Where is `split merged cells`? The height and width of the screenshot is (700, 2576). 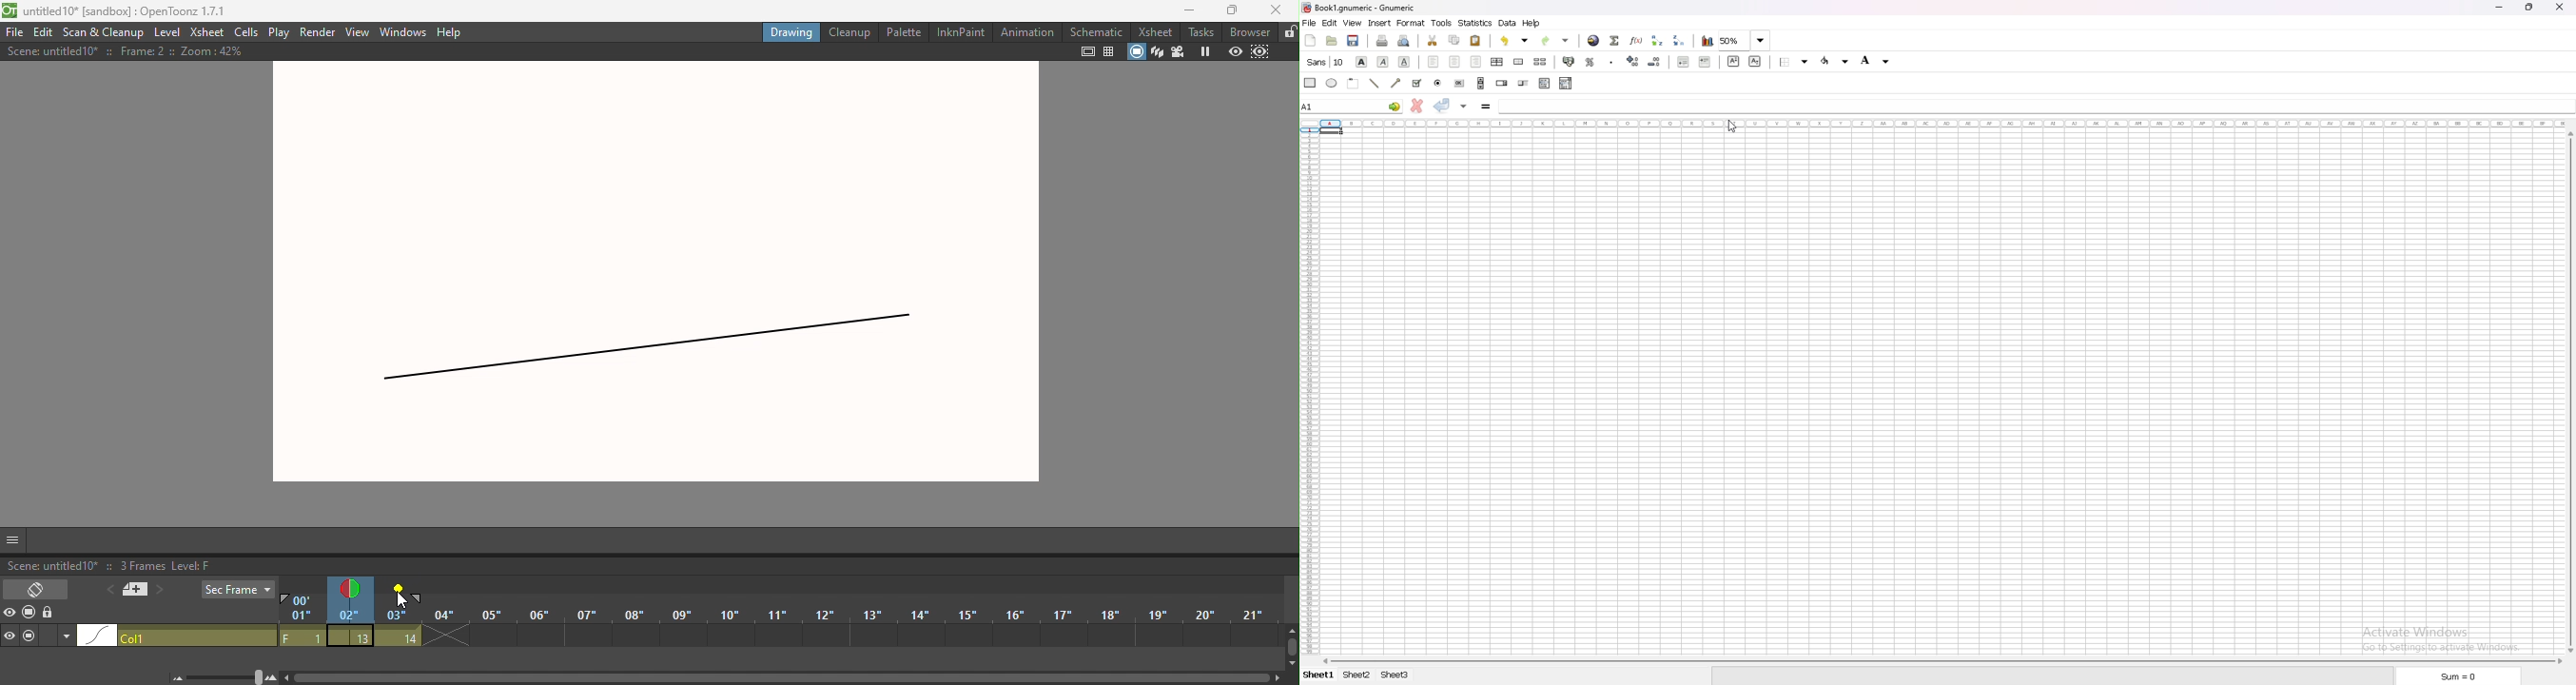
split merged cells is located at coordinates (1540, 61).